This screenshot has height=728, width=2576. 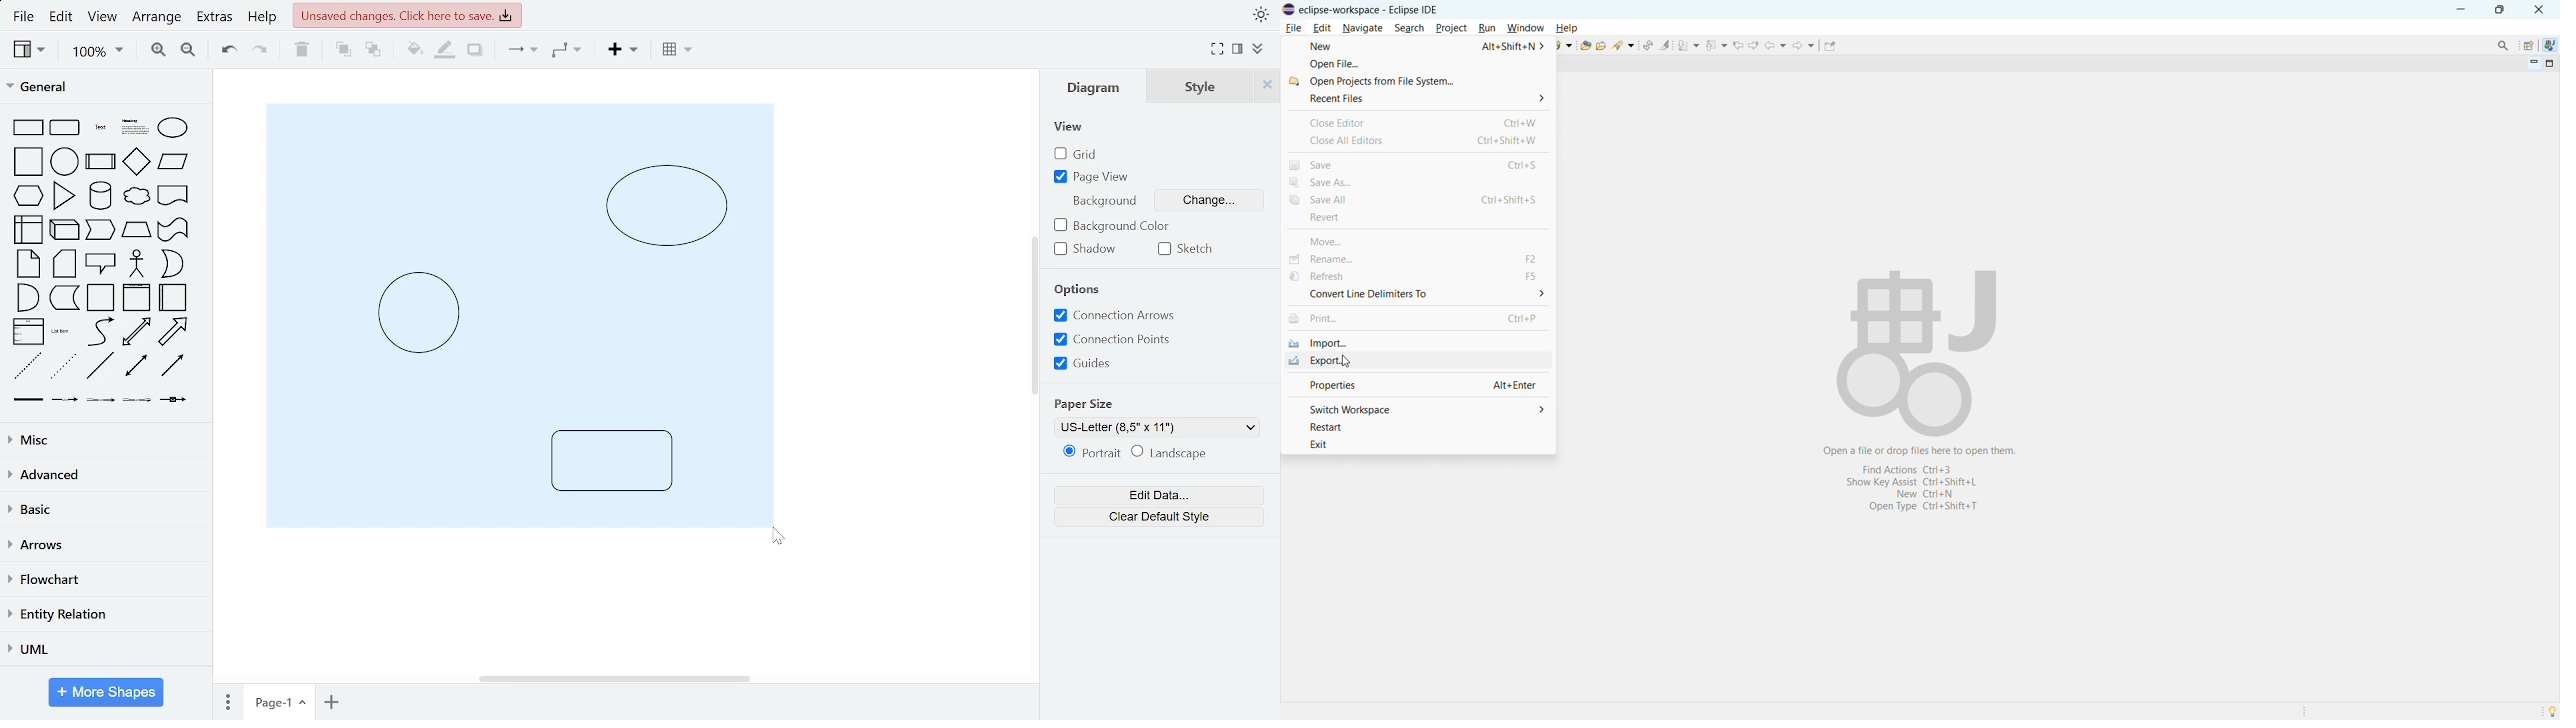 I want to click on more shapes, so click(x=108, y=692).